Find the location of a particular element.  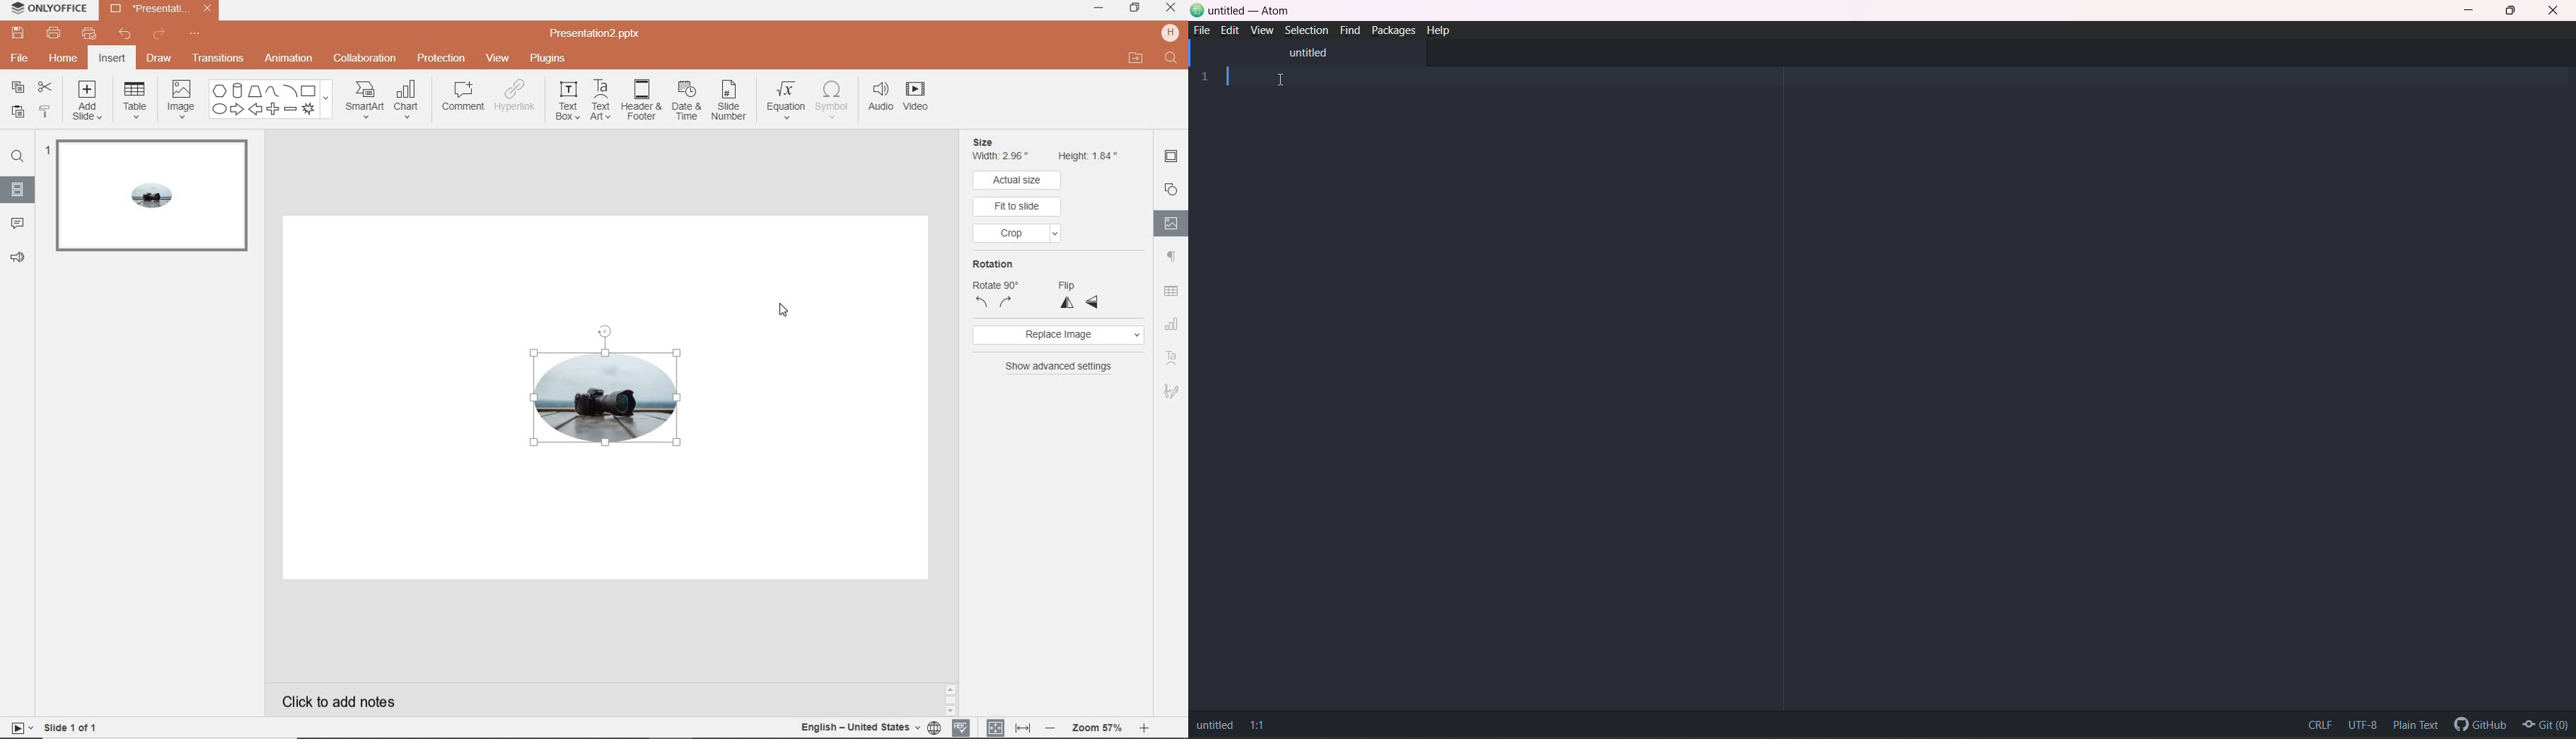

text art is located at coordinates (1172, 358).